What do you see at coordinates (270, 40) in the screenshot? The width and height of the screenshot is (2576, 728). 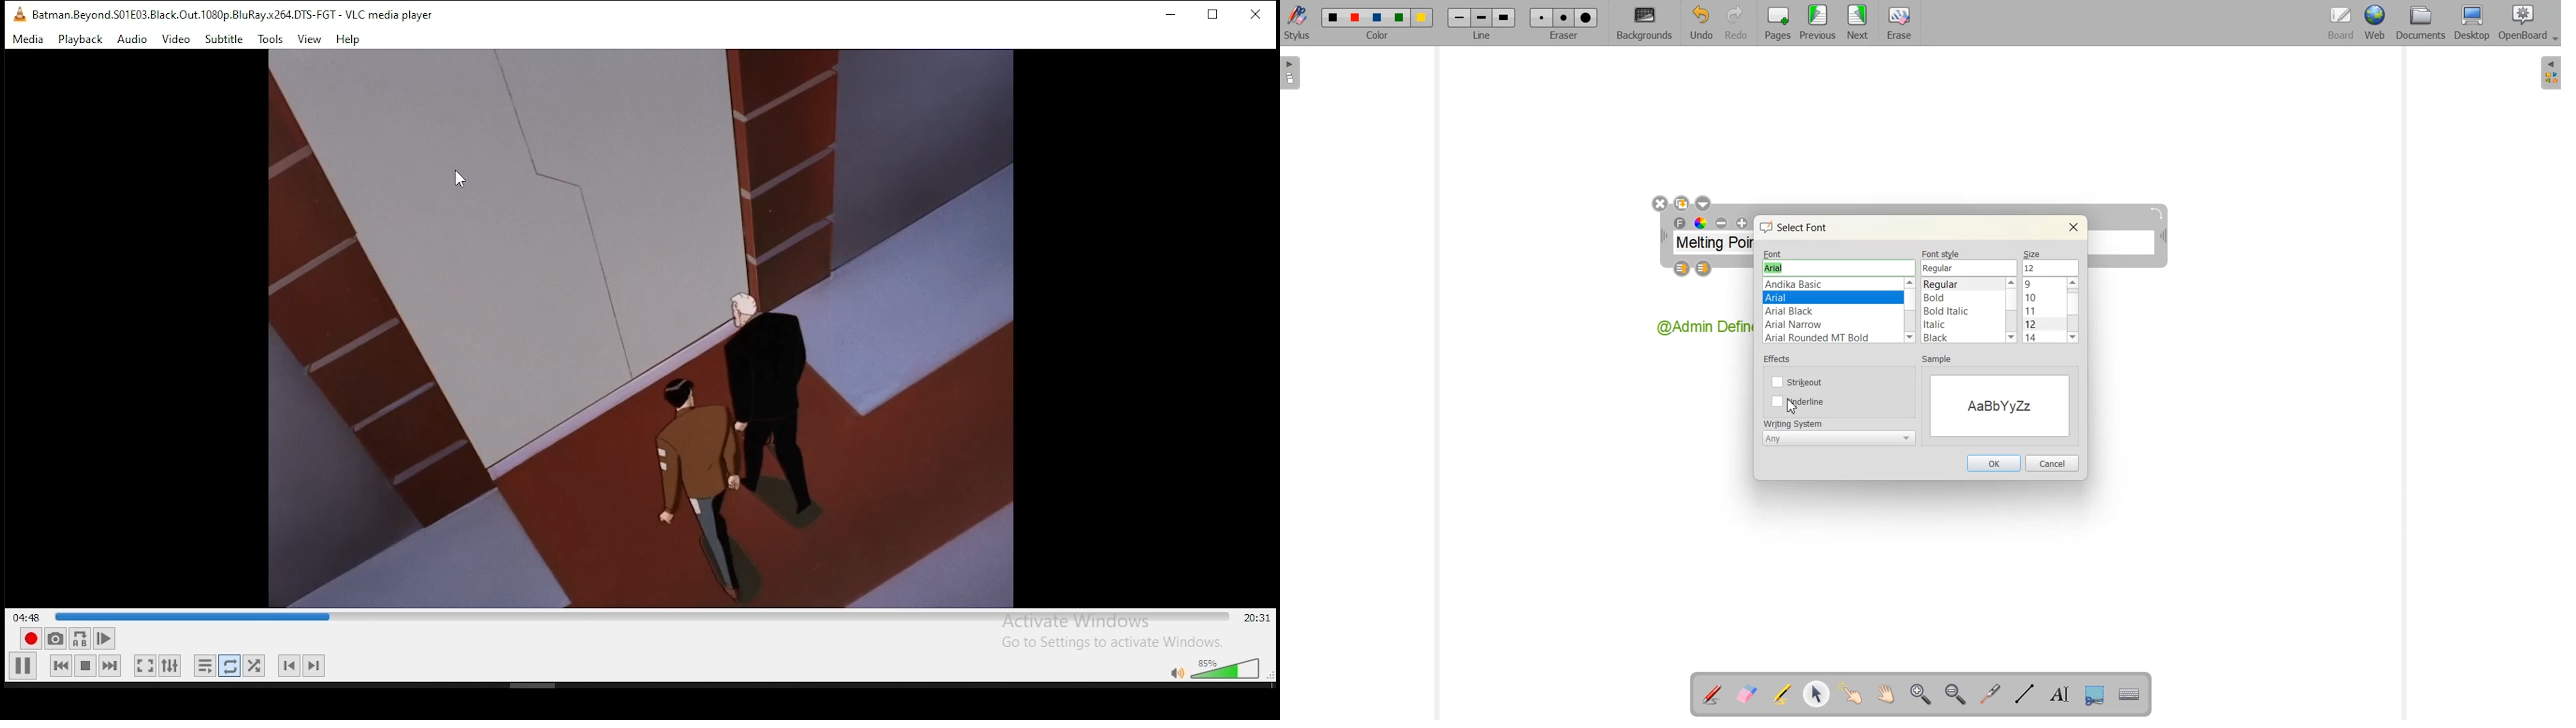 I see `Tools.` at bounding box center [270, 40].